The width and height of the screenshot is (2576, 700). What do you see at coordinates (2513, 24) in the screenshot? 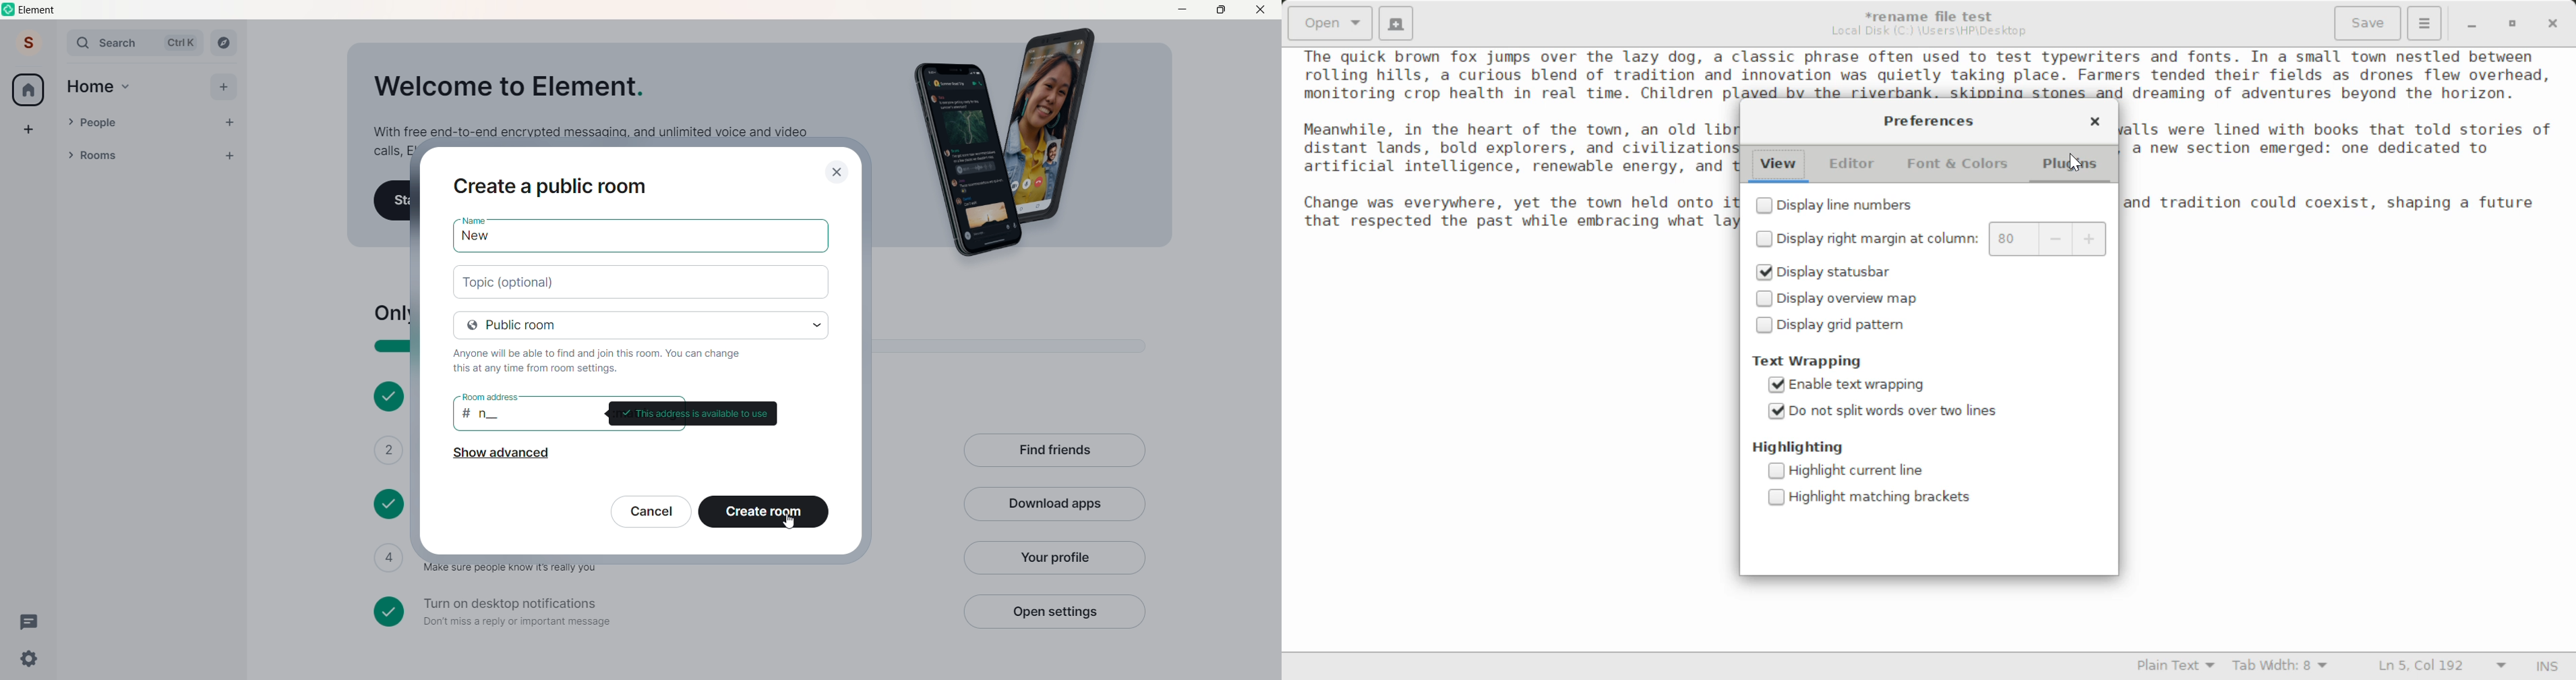
I see `Minimize` at bounding box center [2513, 24].